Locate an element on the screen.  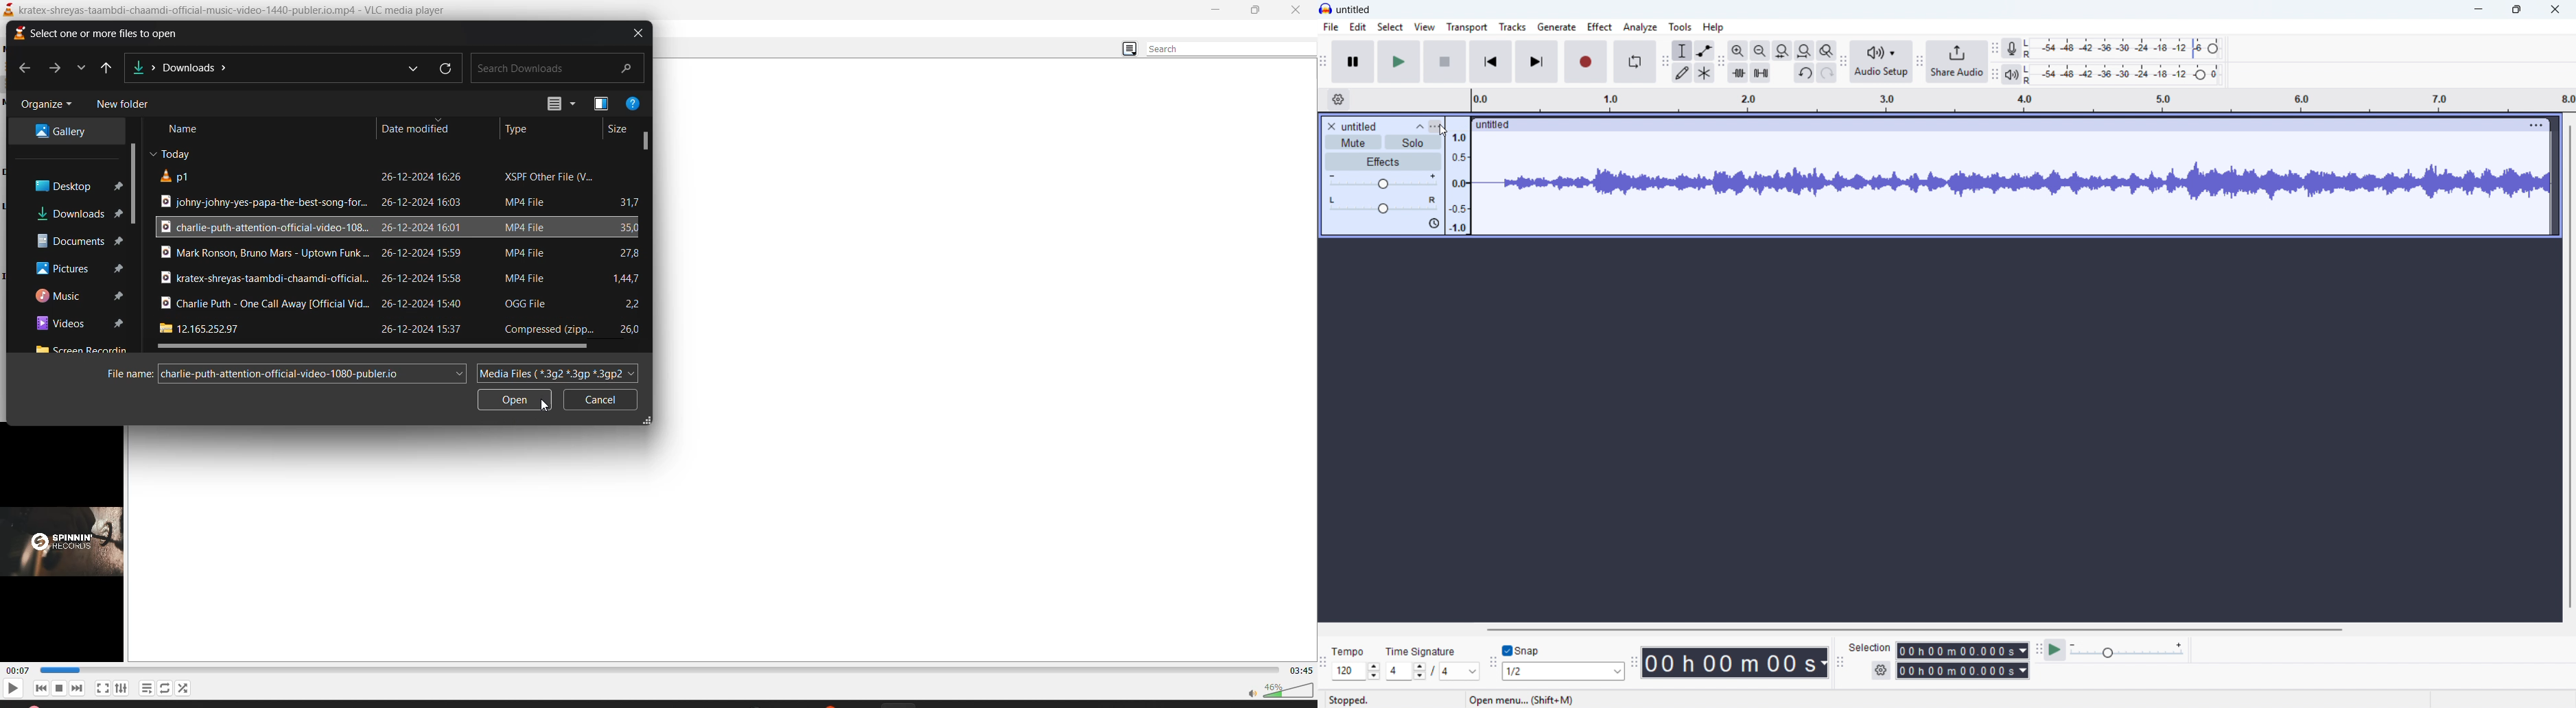
loop is located at coordinates (163, 687).